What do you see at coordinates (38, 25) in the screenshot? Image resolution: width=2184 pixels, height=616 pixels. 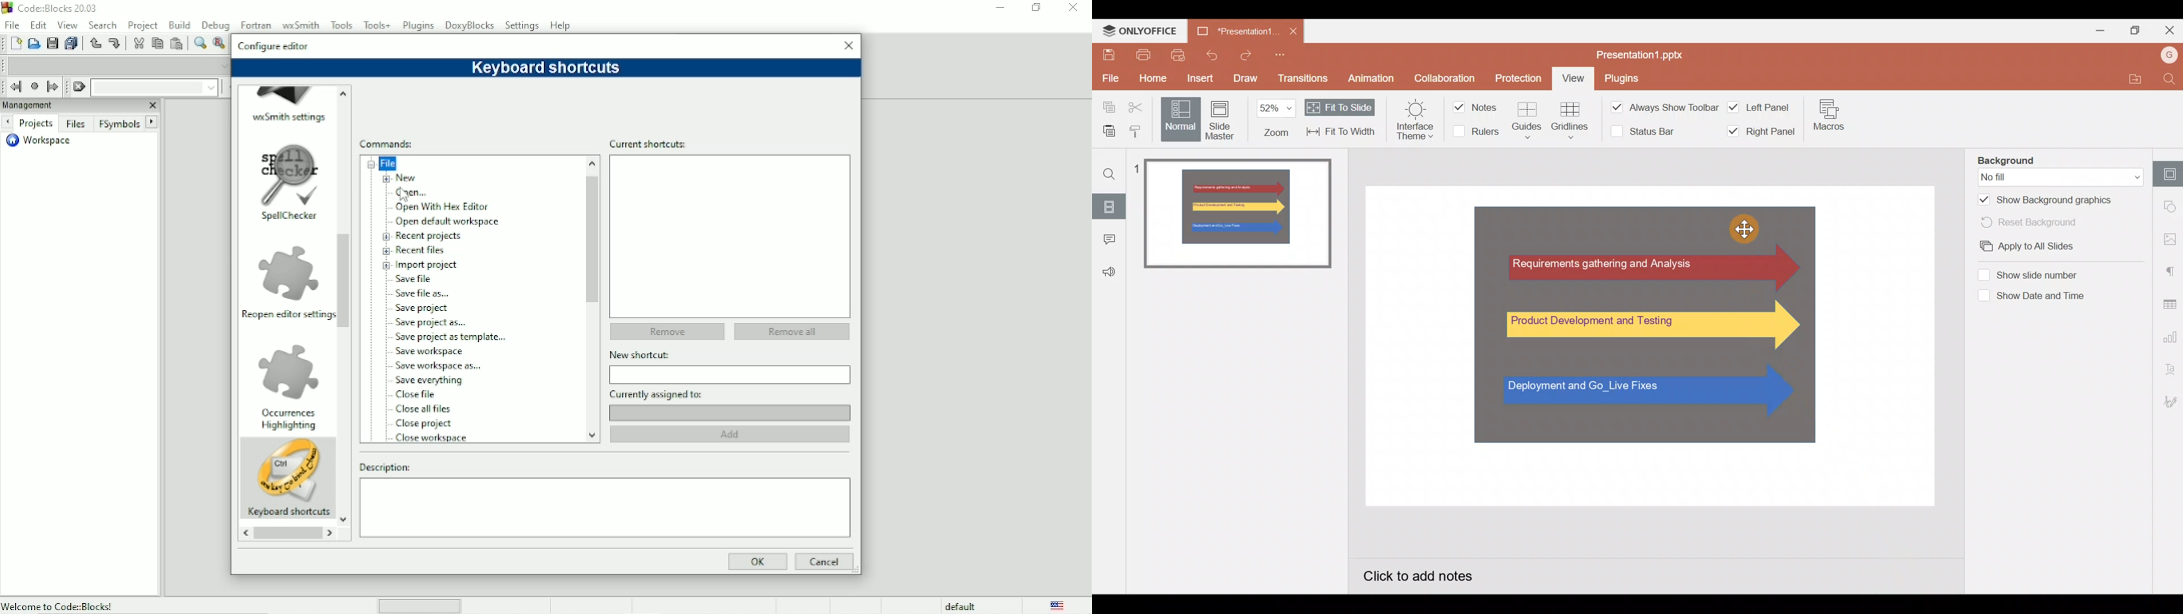 I see `Edit` at bounding box center [38, 25].